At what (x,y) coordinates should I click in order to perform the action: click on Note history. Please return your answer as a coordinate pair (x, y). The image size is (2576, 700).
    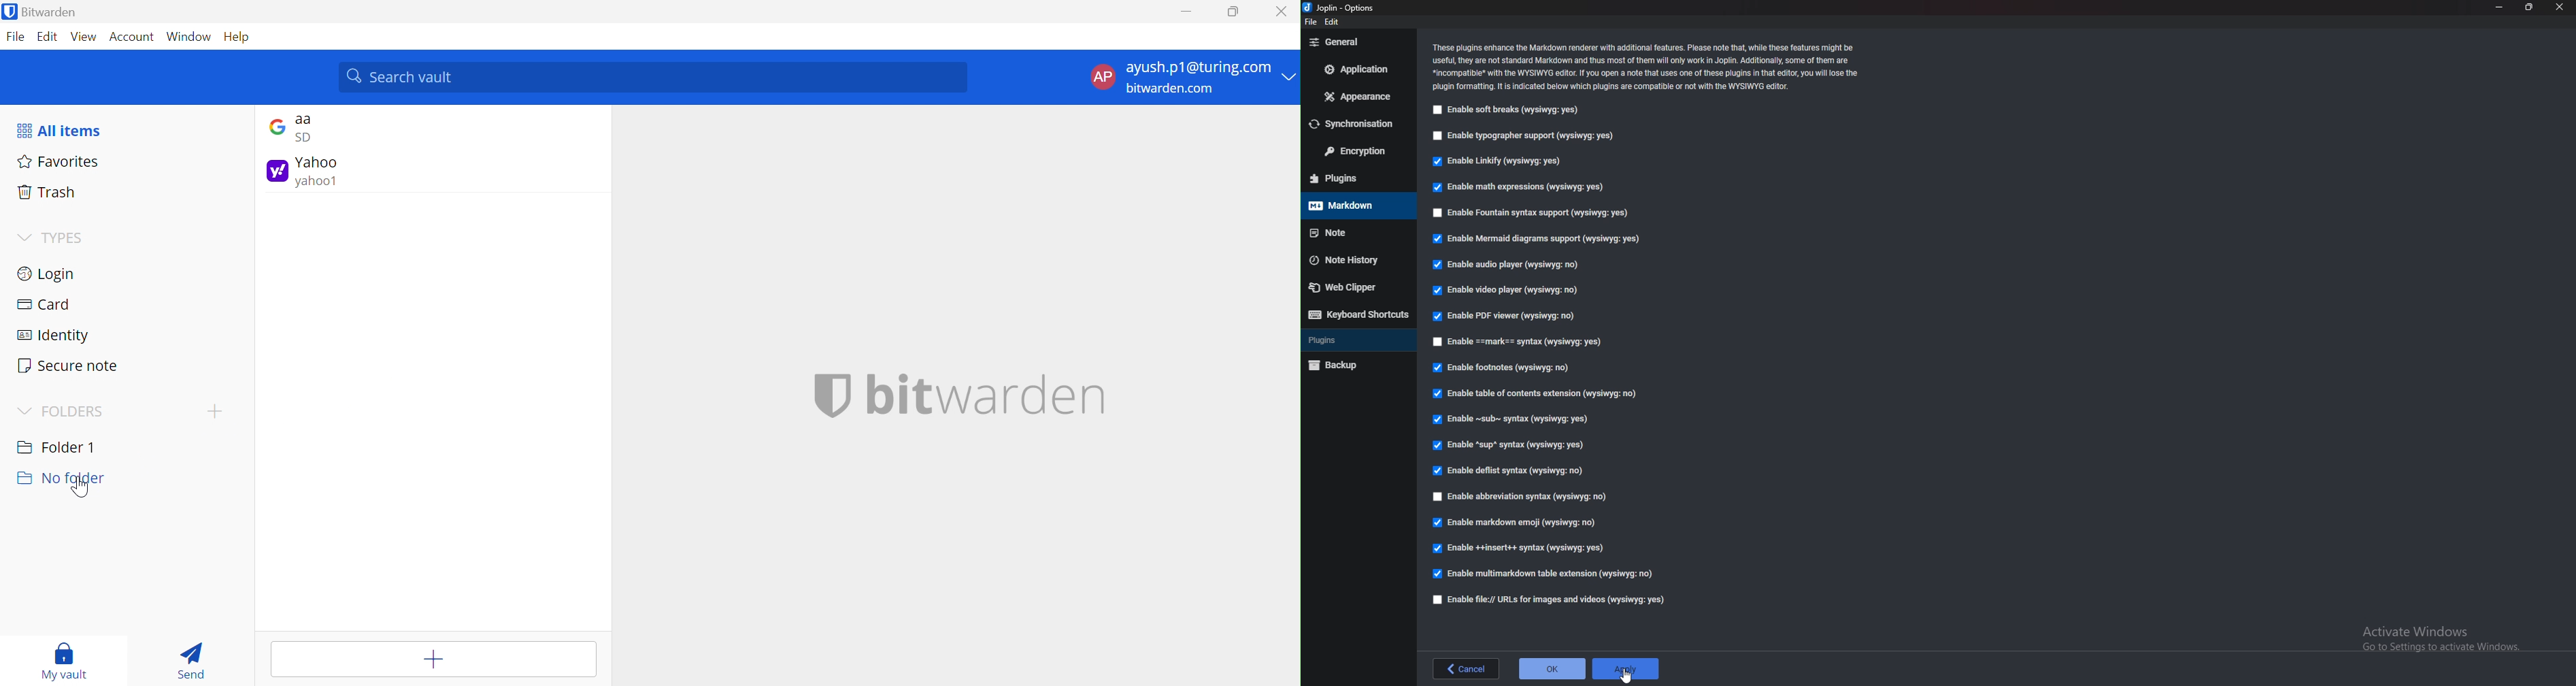
    Looking at the image, I should click on (1351, 259).